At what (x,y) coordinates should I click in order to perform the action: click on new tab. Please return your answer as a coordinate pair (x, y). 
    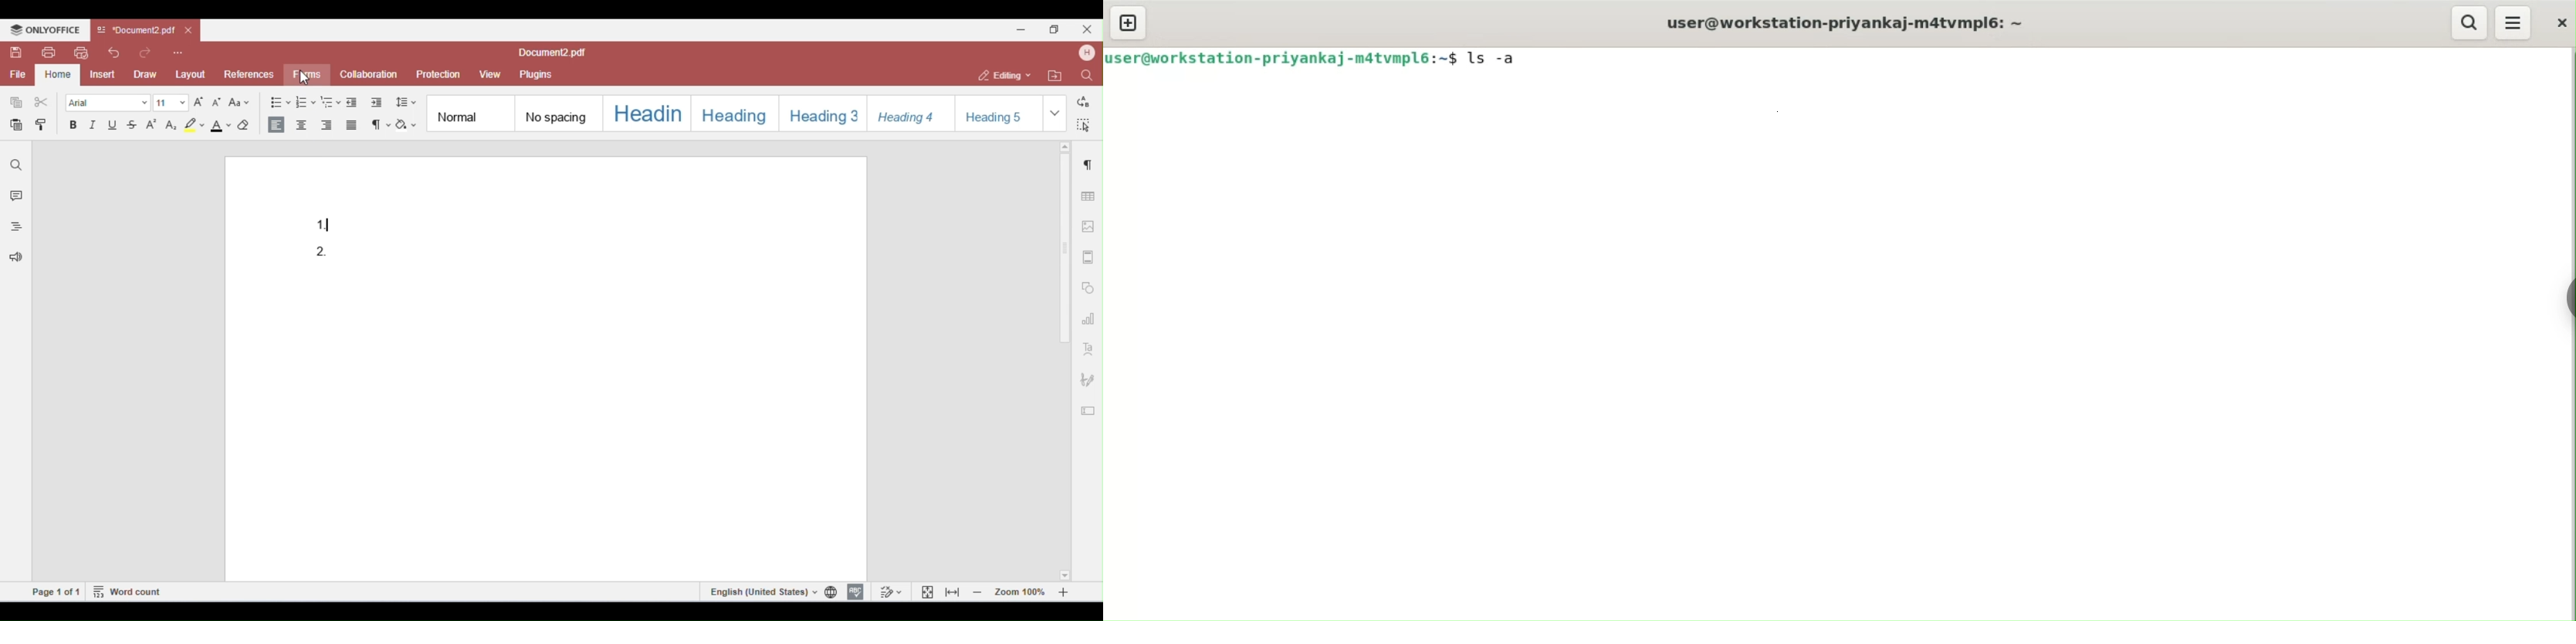
    Looking at the image, I should click on (1128, 22).